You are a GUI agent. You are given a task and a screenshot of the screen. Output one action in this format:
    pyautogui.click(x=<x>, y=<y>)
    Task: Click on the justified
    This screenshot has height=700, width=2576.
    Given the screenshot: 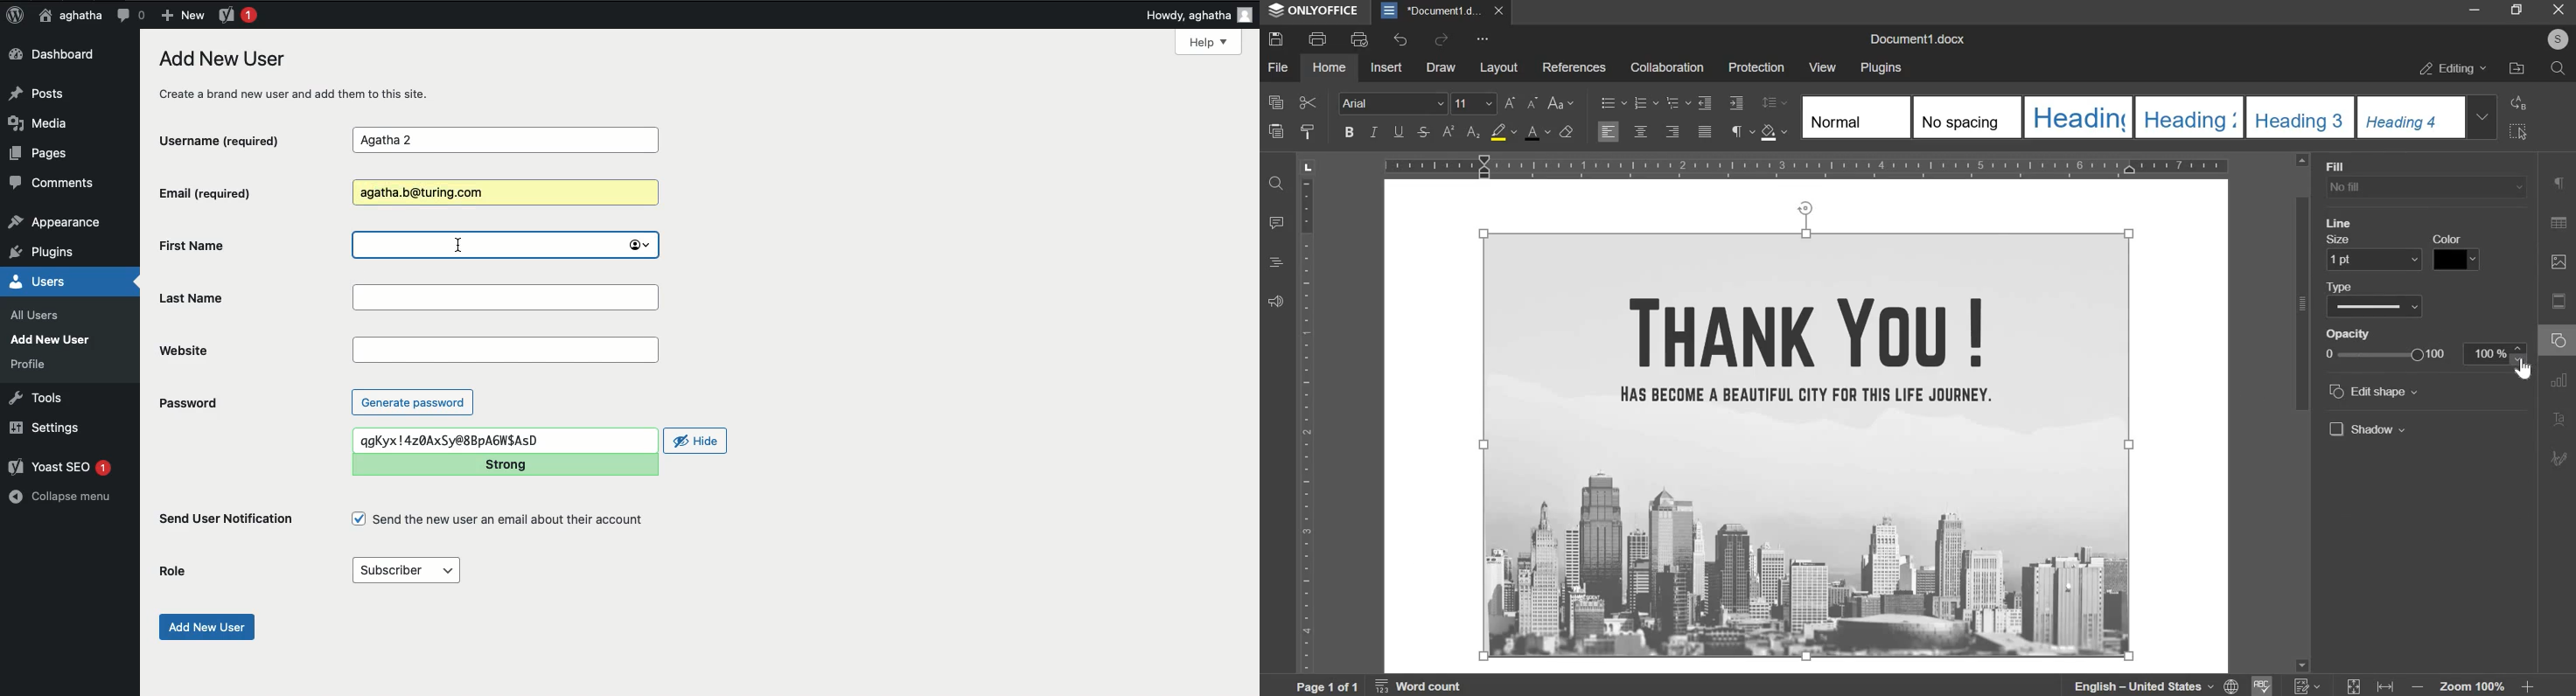 What is the action you would take?
    pyautogui.click(x=1705, y=131)
    